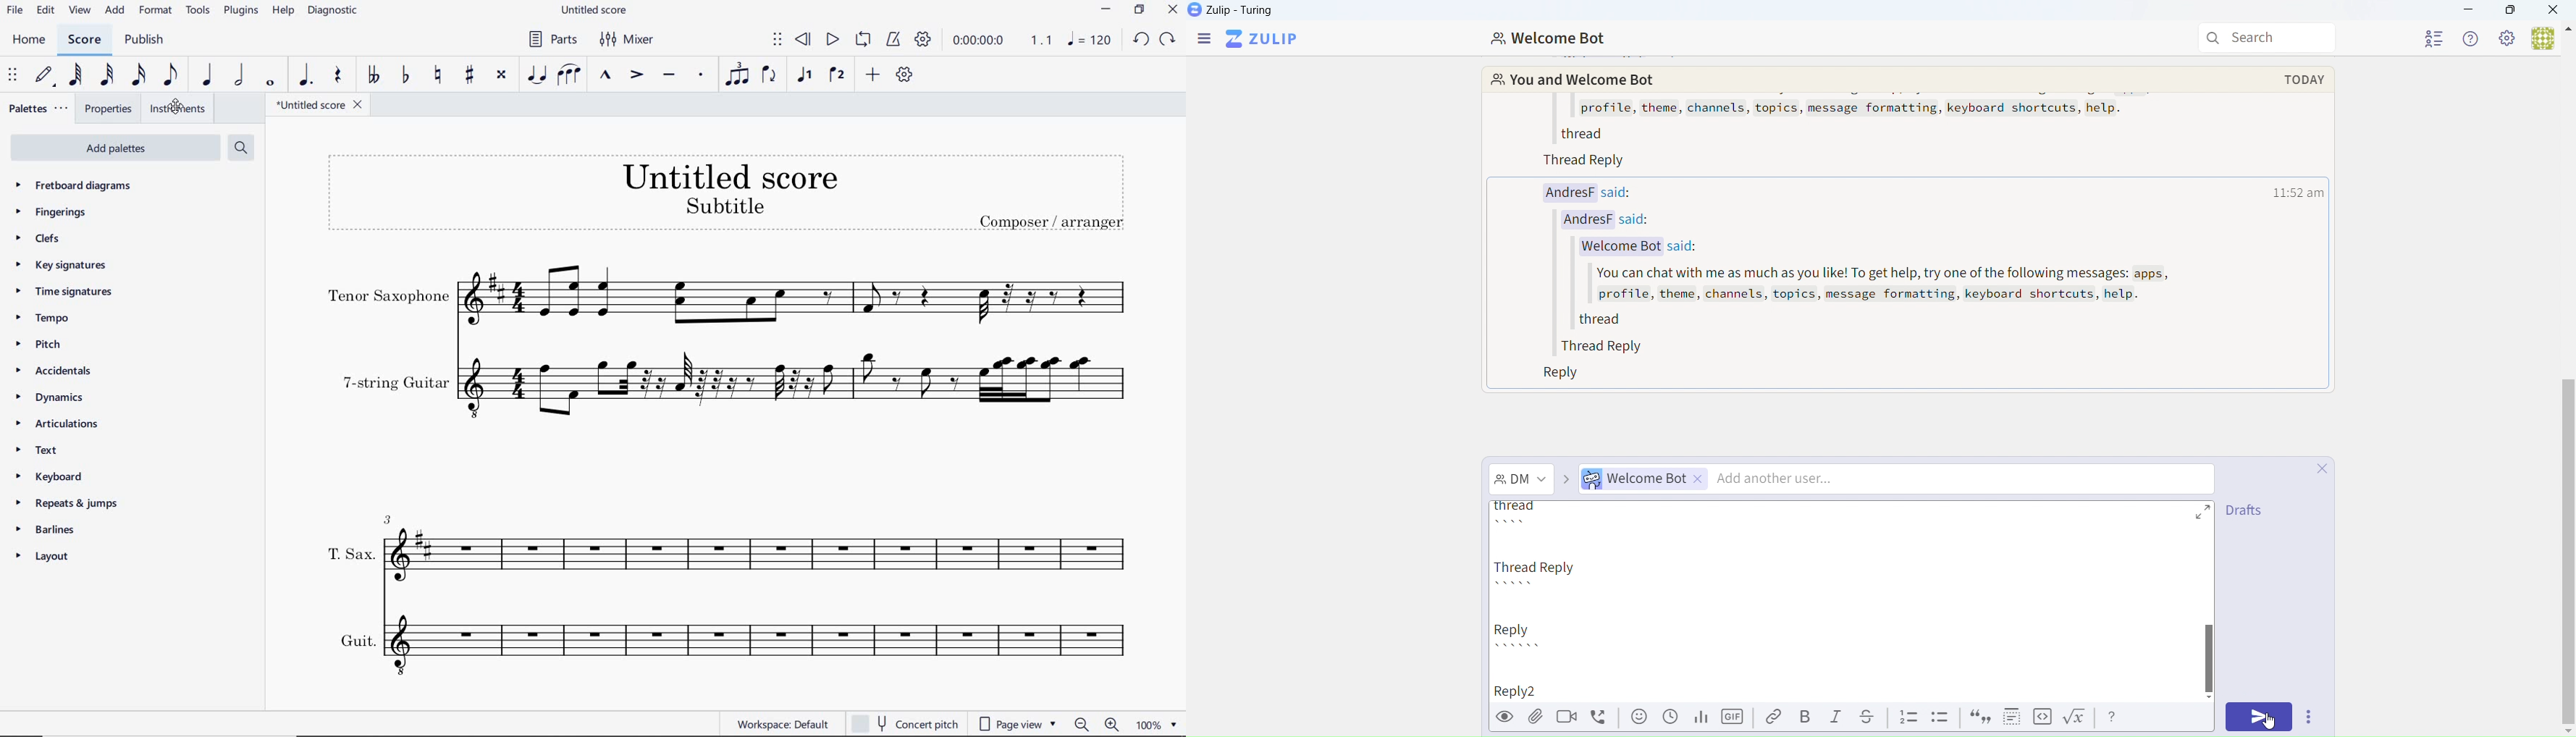 This screenshot has height=756, width=2576. Describe the element at coordinates (39, 237) in the screenshot. I see `CLEFS` at that location.